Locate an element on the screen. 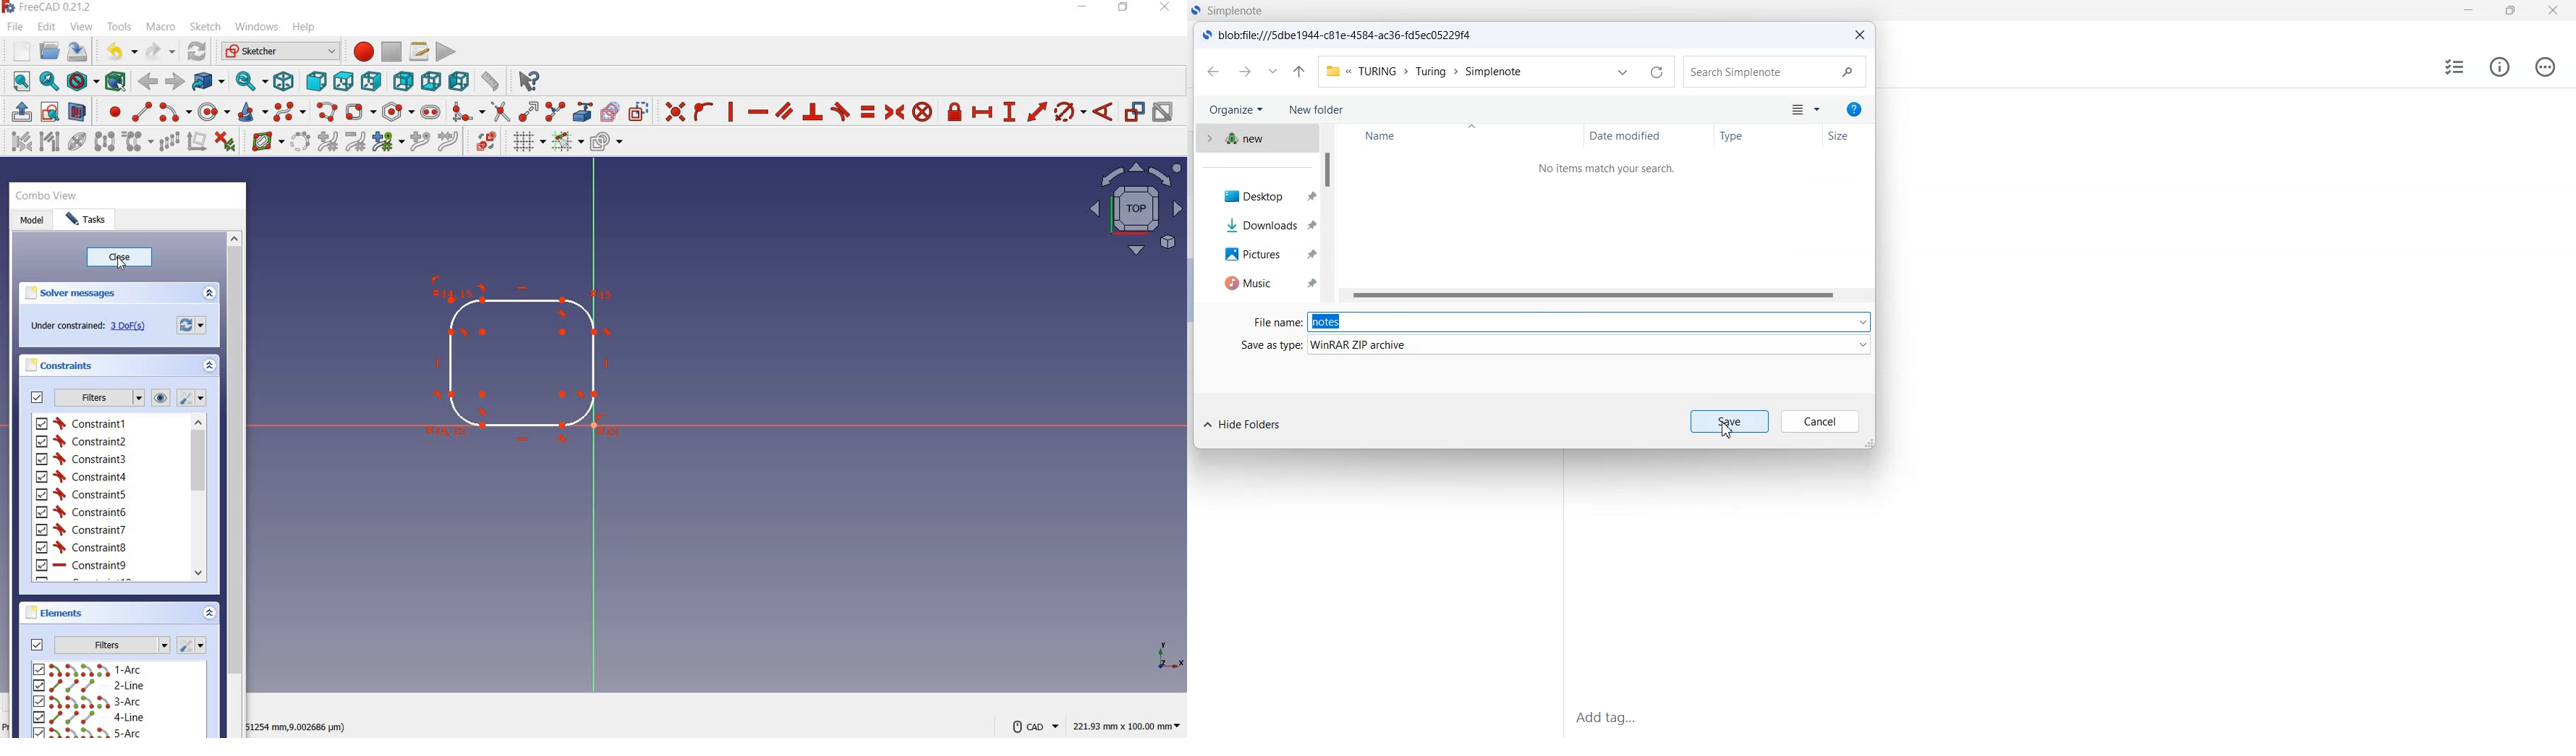  sketch is located at coordinates (205, 27).